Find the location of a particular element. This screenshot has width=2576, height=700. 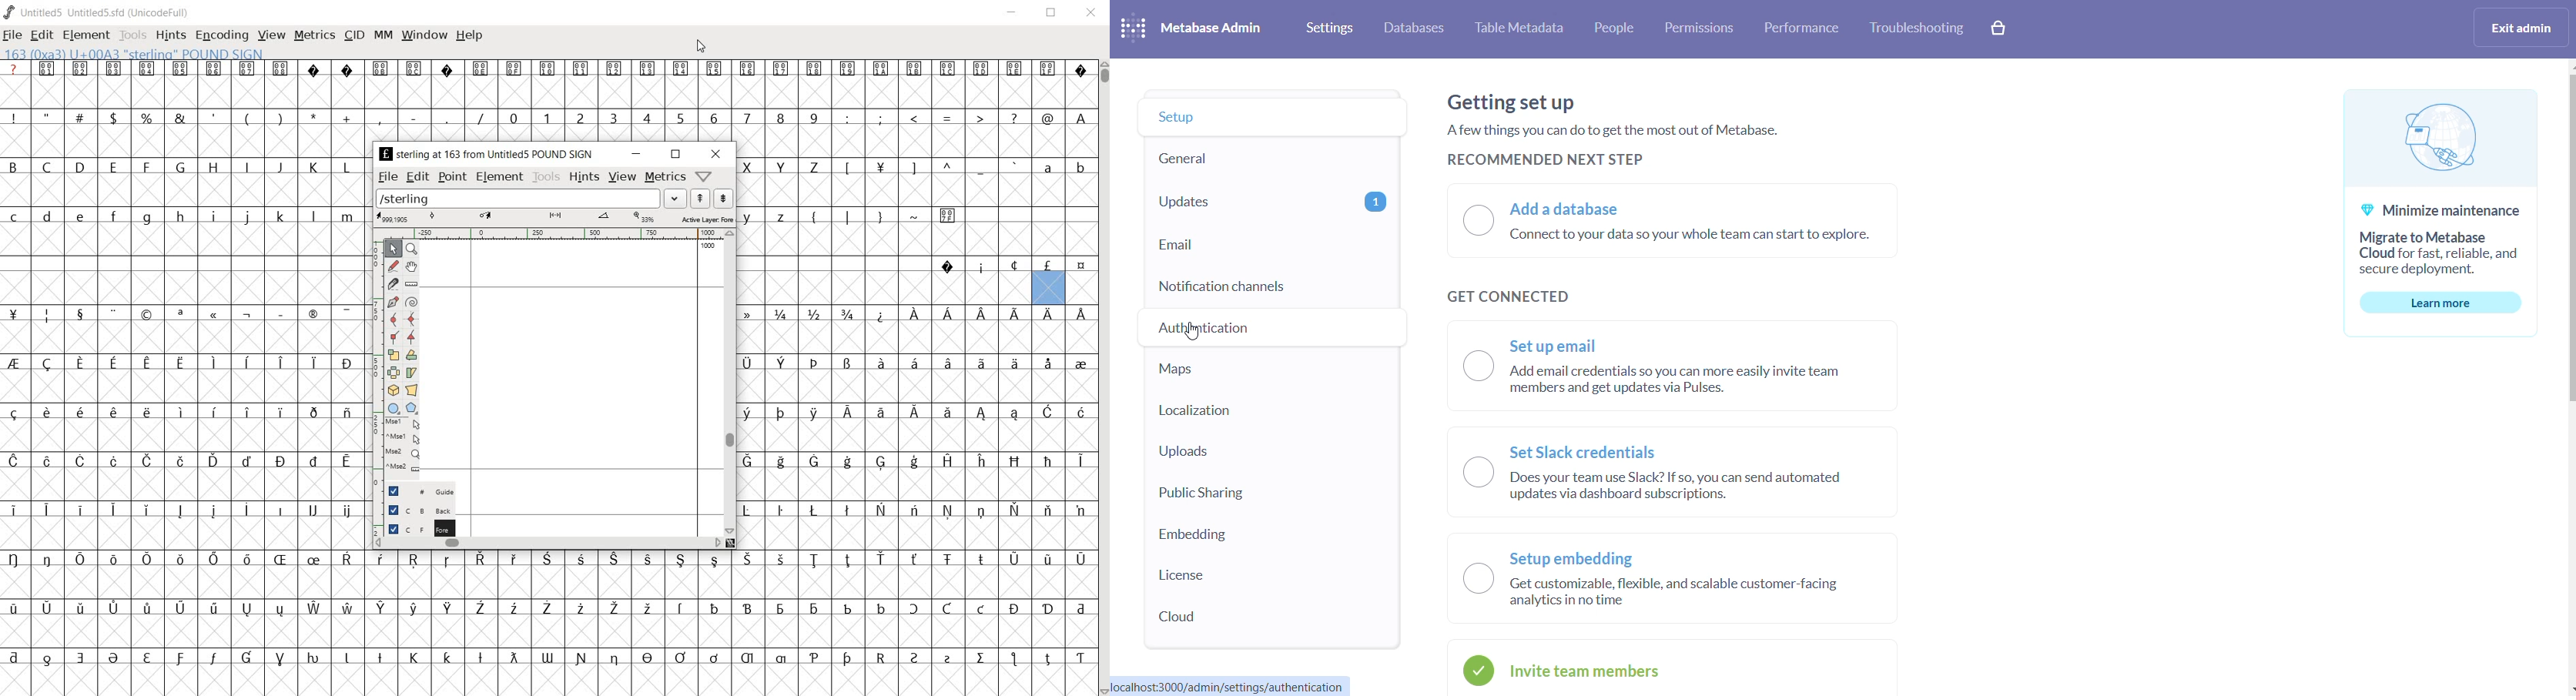

Symbol is located at coordinates (847, 413).